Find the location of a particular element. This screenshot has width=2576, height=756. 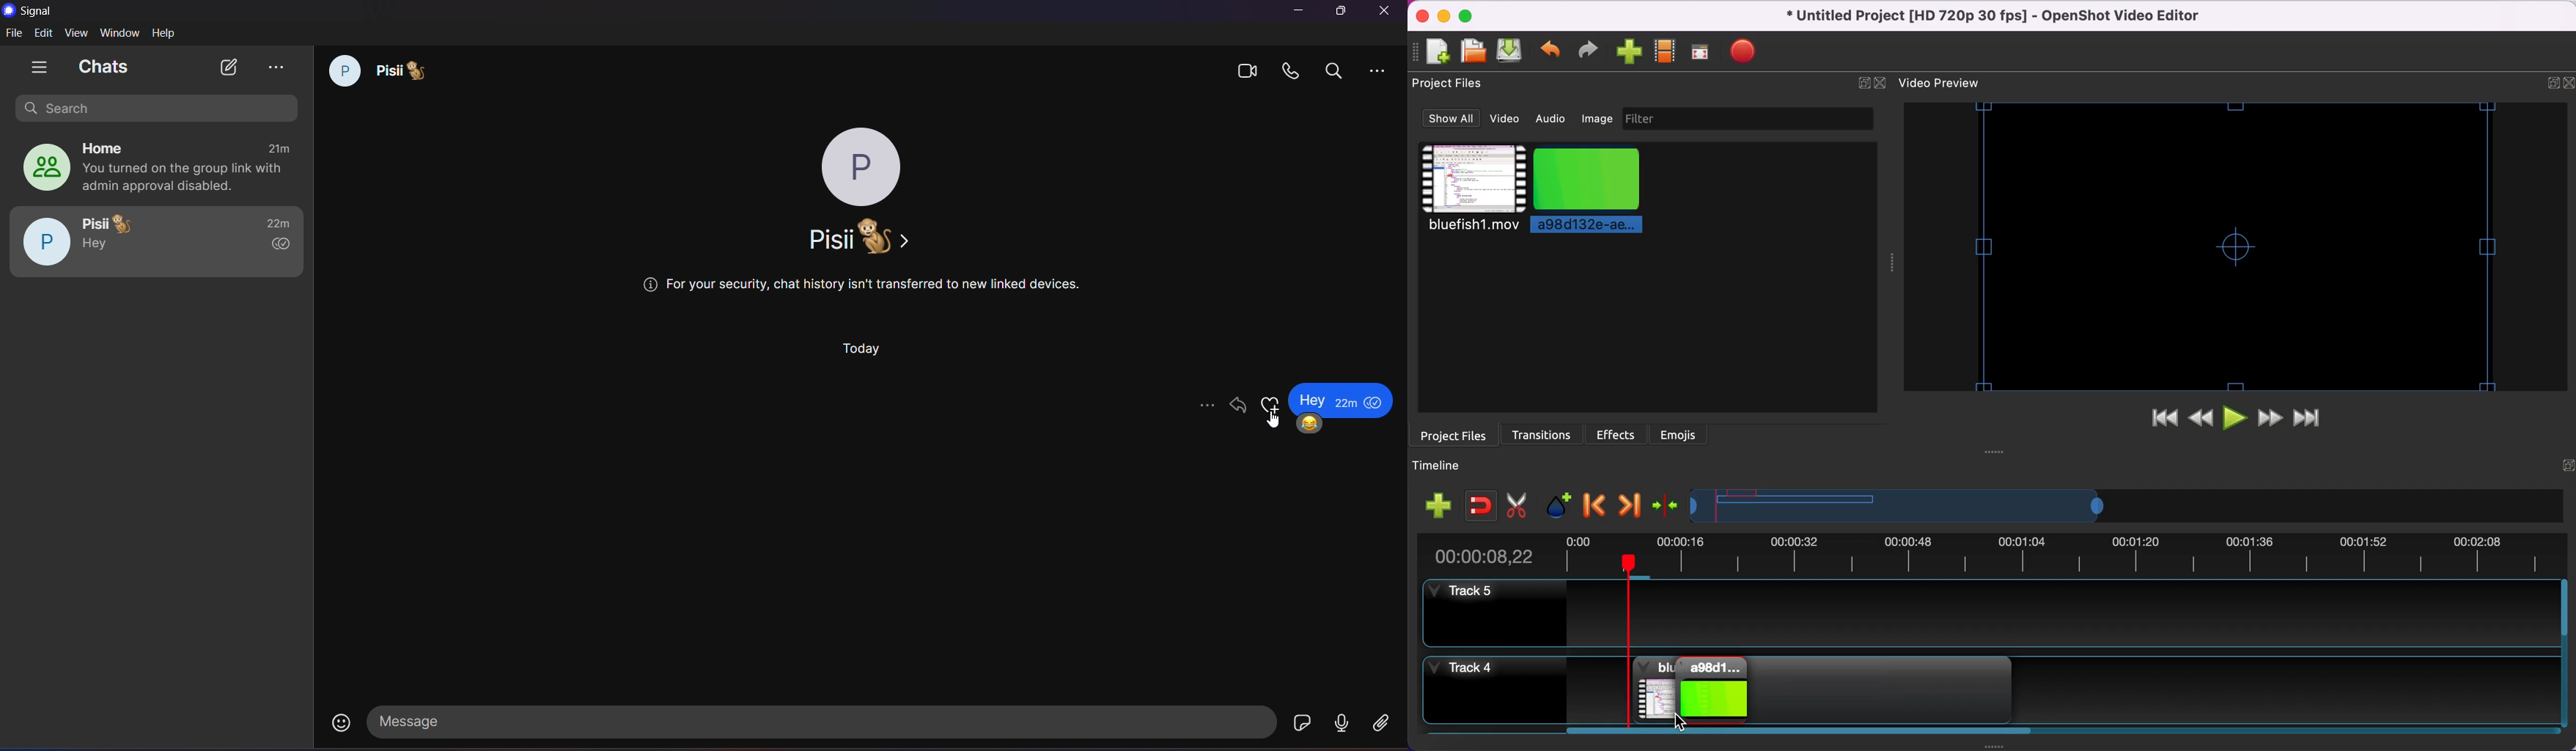

voice message is located at coordinates (1339, 727).